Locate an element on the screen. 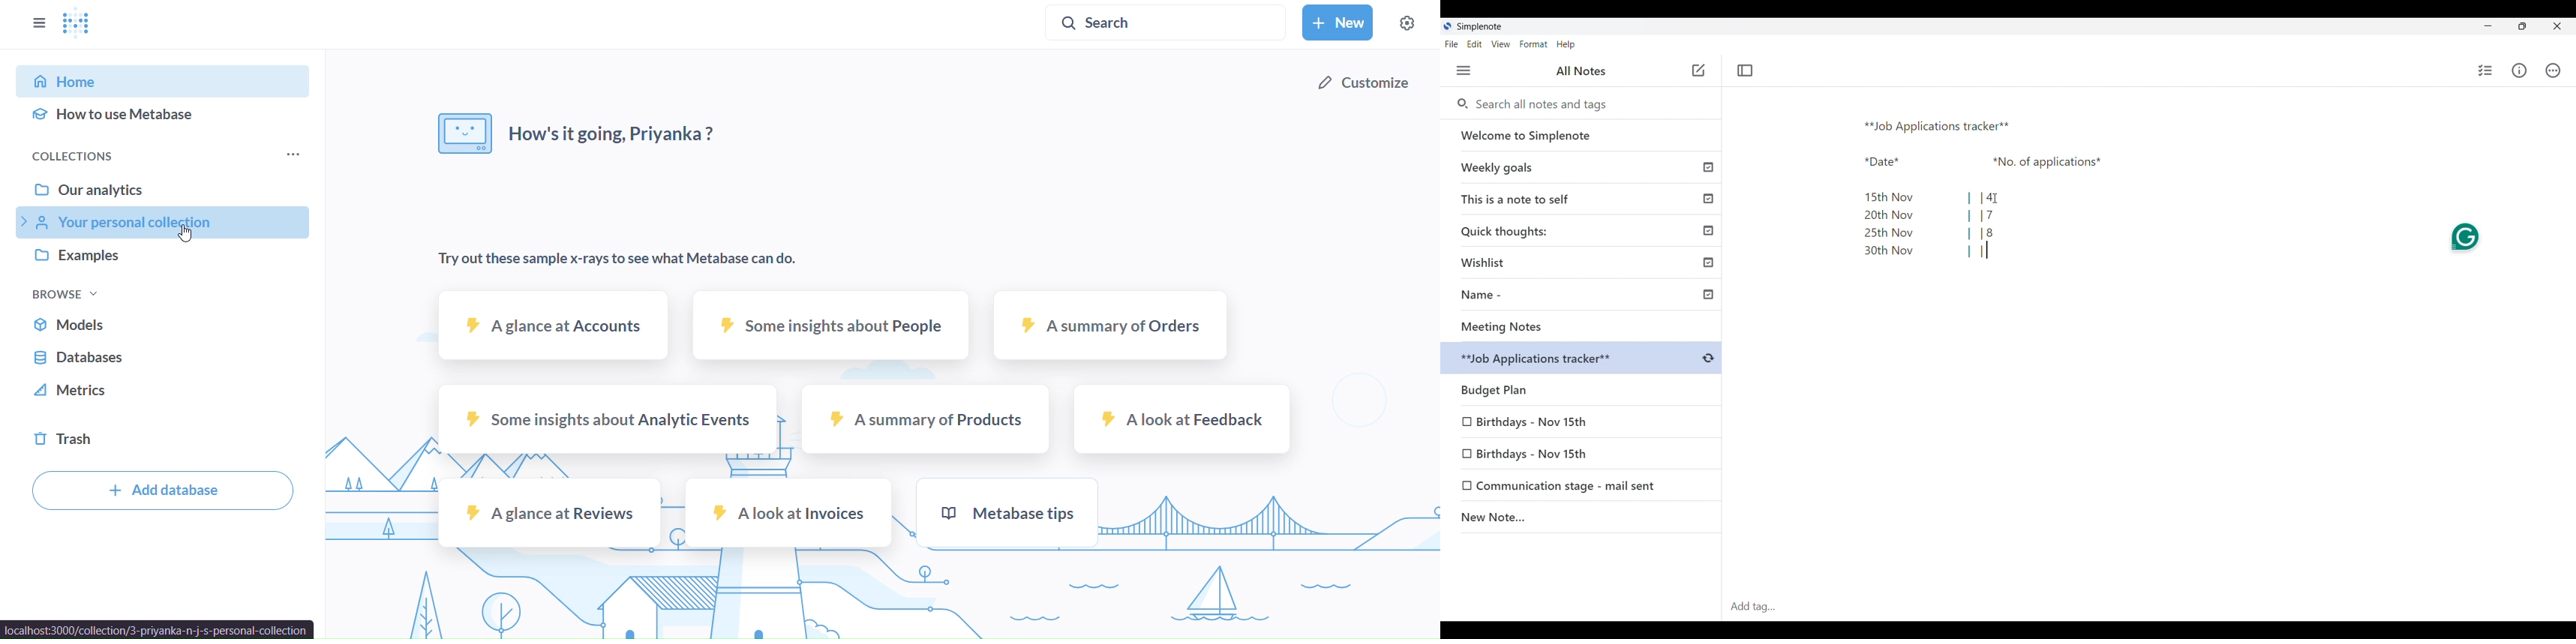  Name  is located at coordinates (1586, 296).